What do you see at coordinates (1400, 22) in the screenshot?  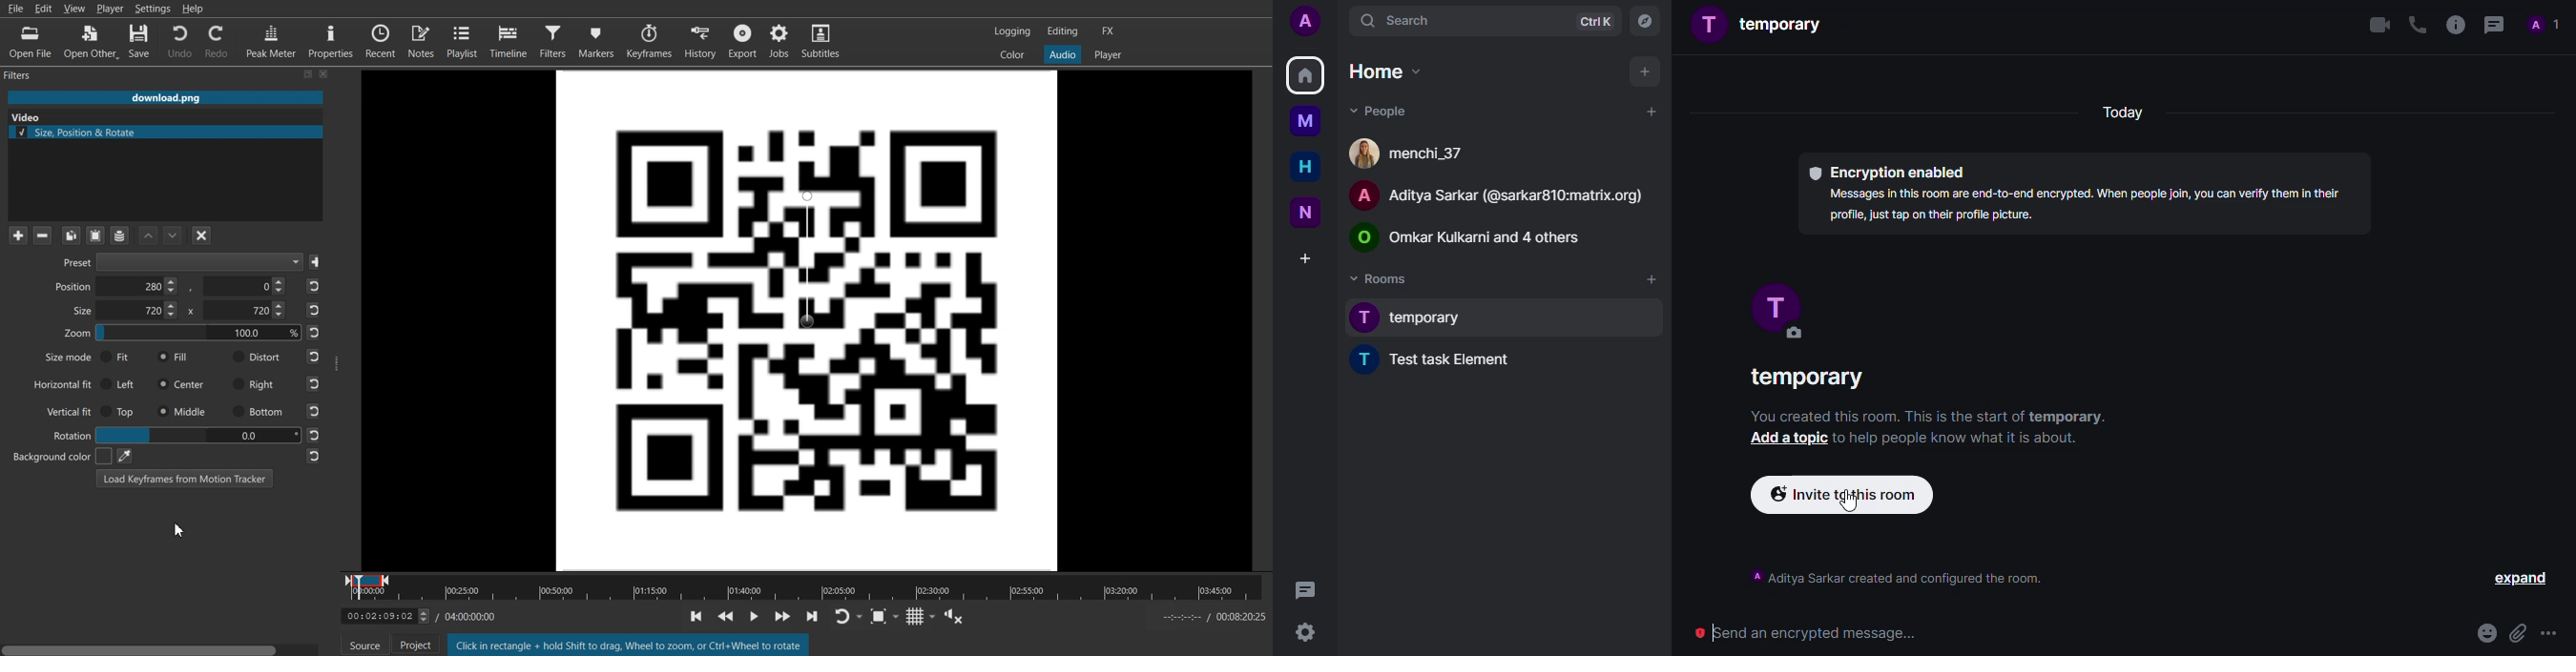 I see `search` at bounding box center [1400, 22].